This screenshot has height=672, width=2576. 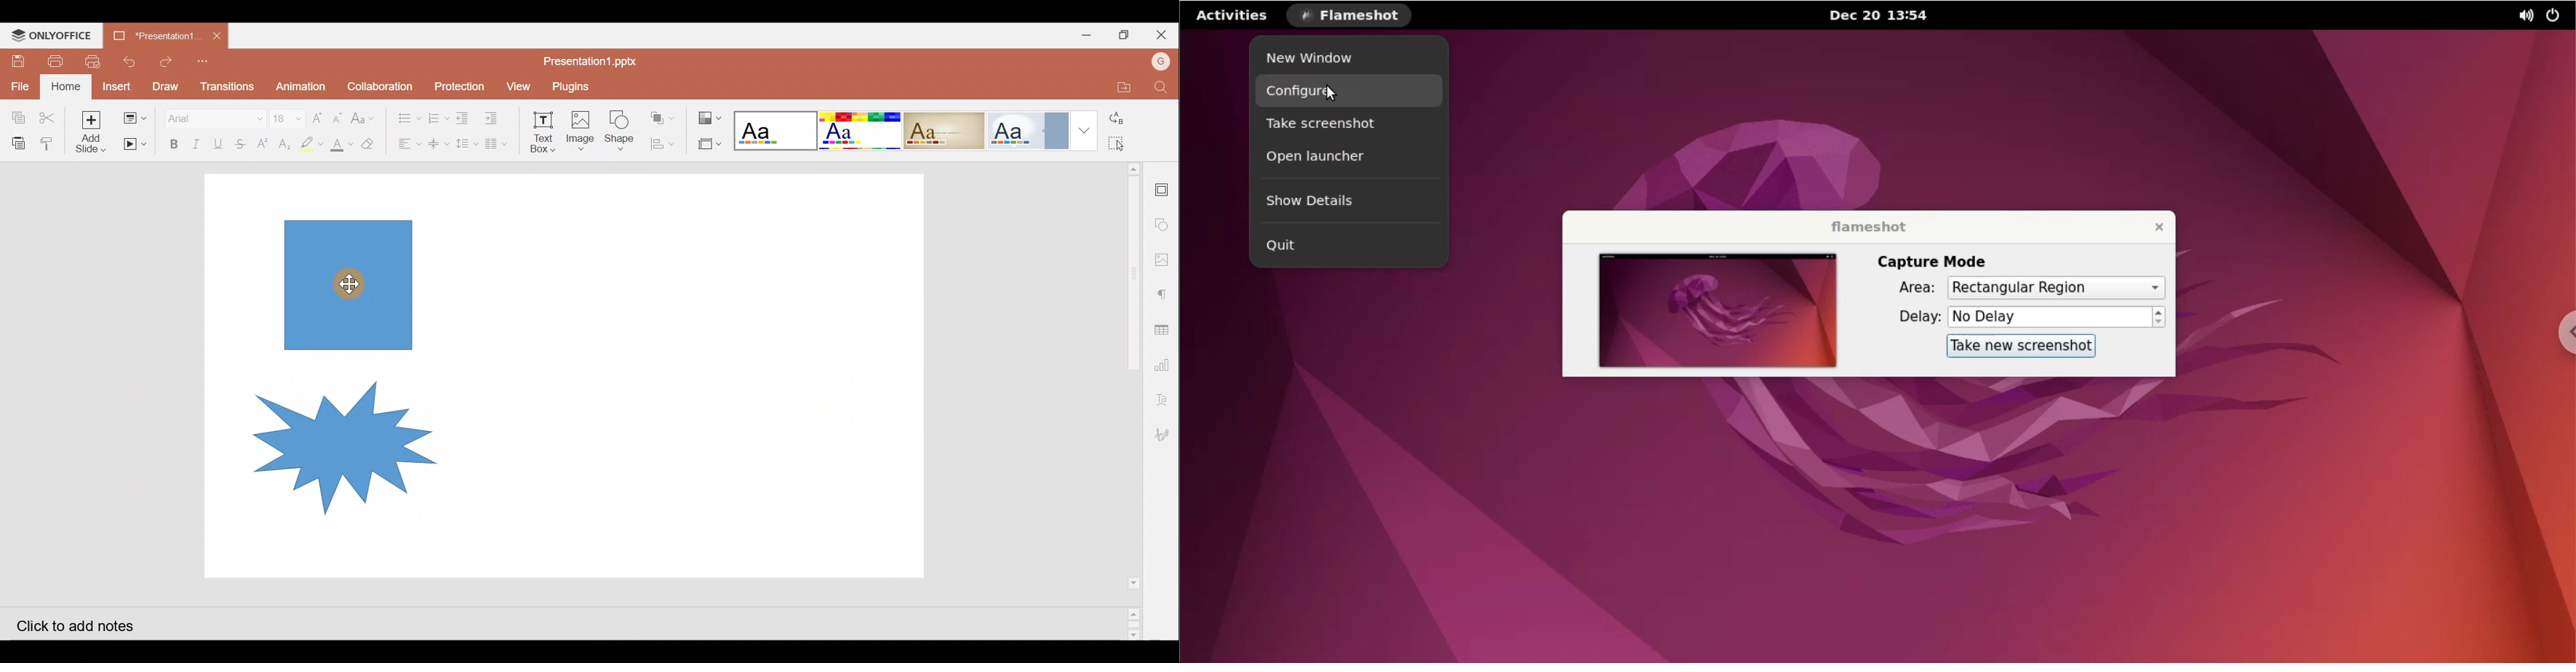 I want to click on Bullets, so click(x=405, y=115).